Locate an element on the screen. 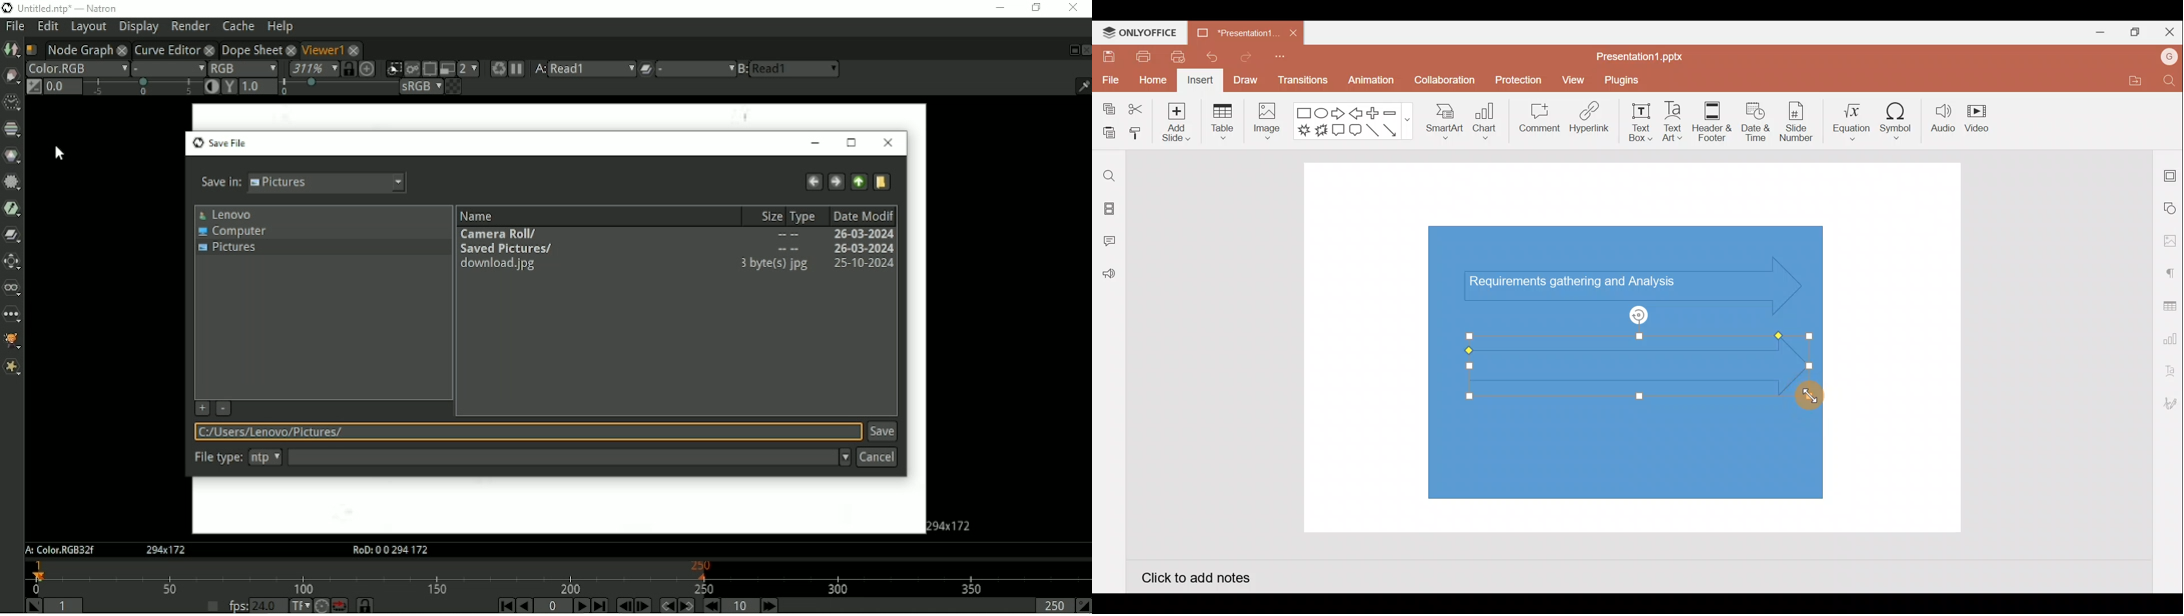 The height and width of the screenshot is (616, 2184). Comment is located at coordinates (1535, 120).